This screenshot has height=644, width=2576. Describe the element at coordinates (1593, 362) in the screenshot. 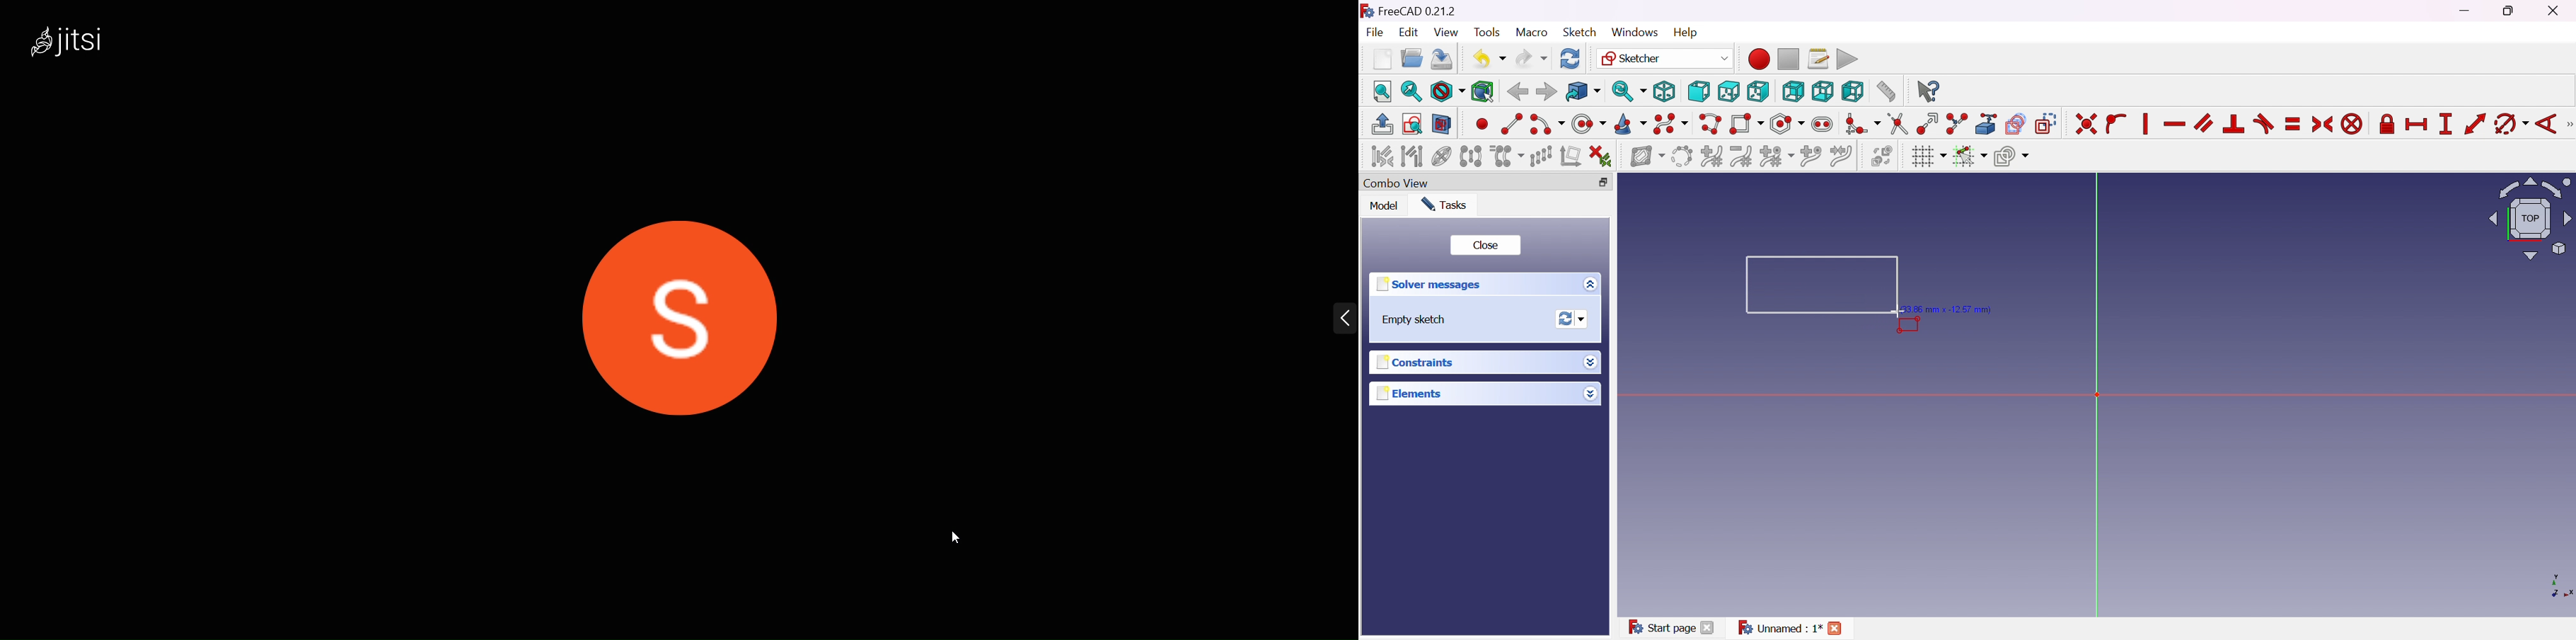

I see `More options` at that location.